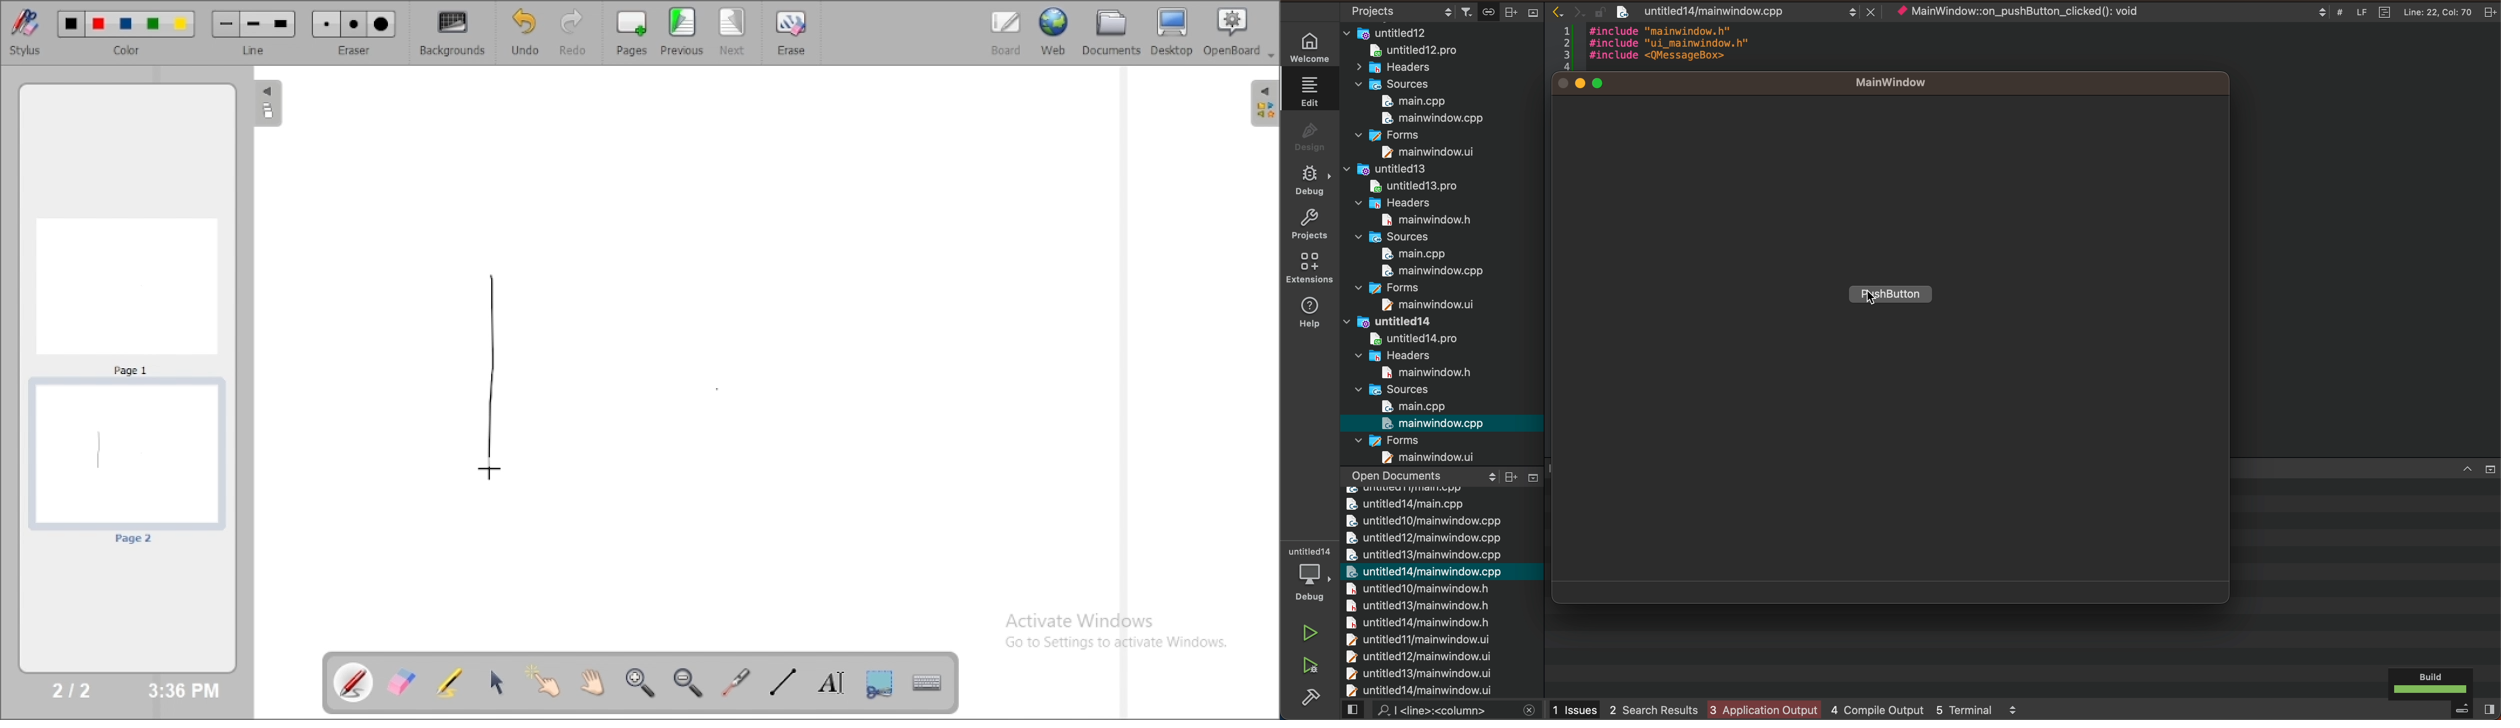  What do you see at coordinates (1418, 371) in the screenshot?
I see `main windowh` at bounding box center [1418, 371].